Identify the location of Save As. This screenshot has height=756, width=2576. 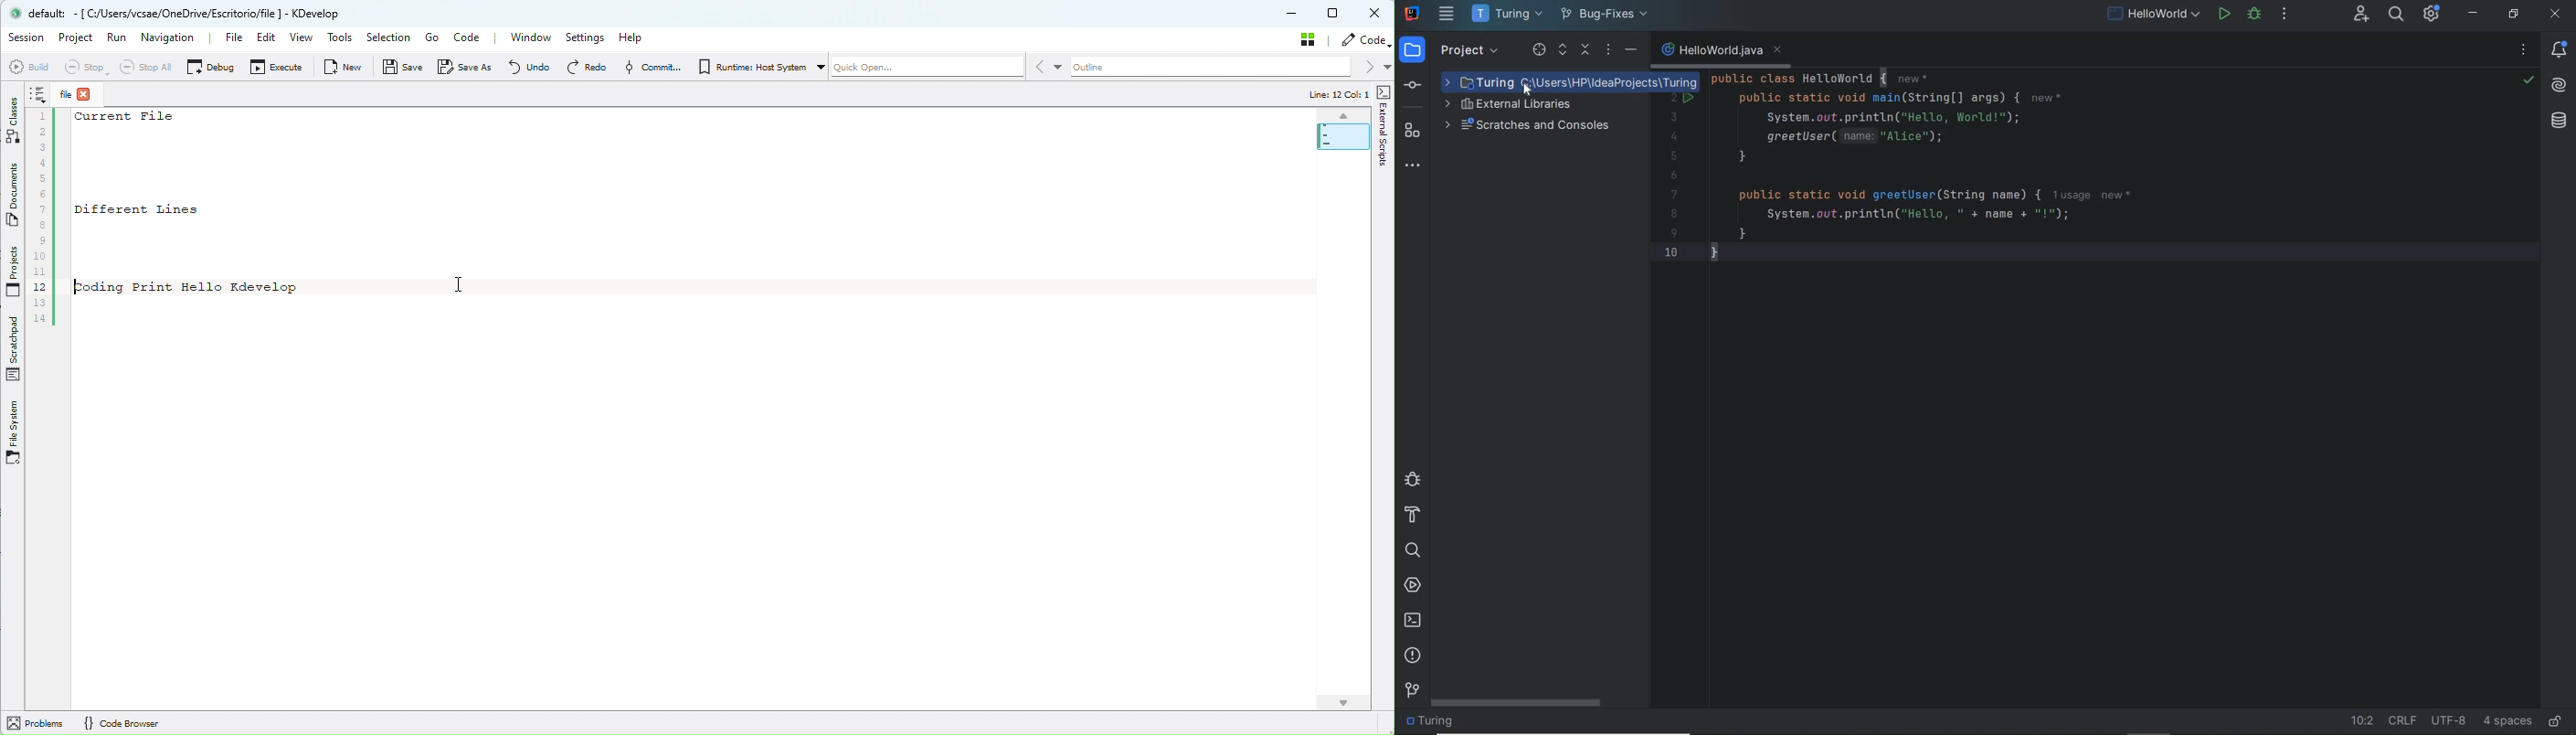
(461, 69).